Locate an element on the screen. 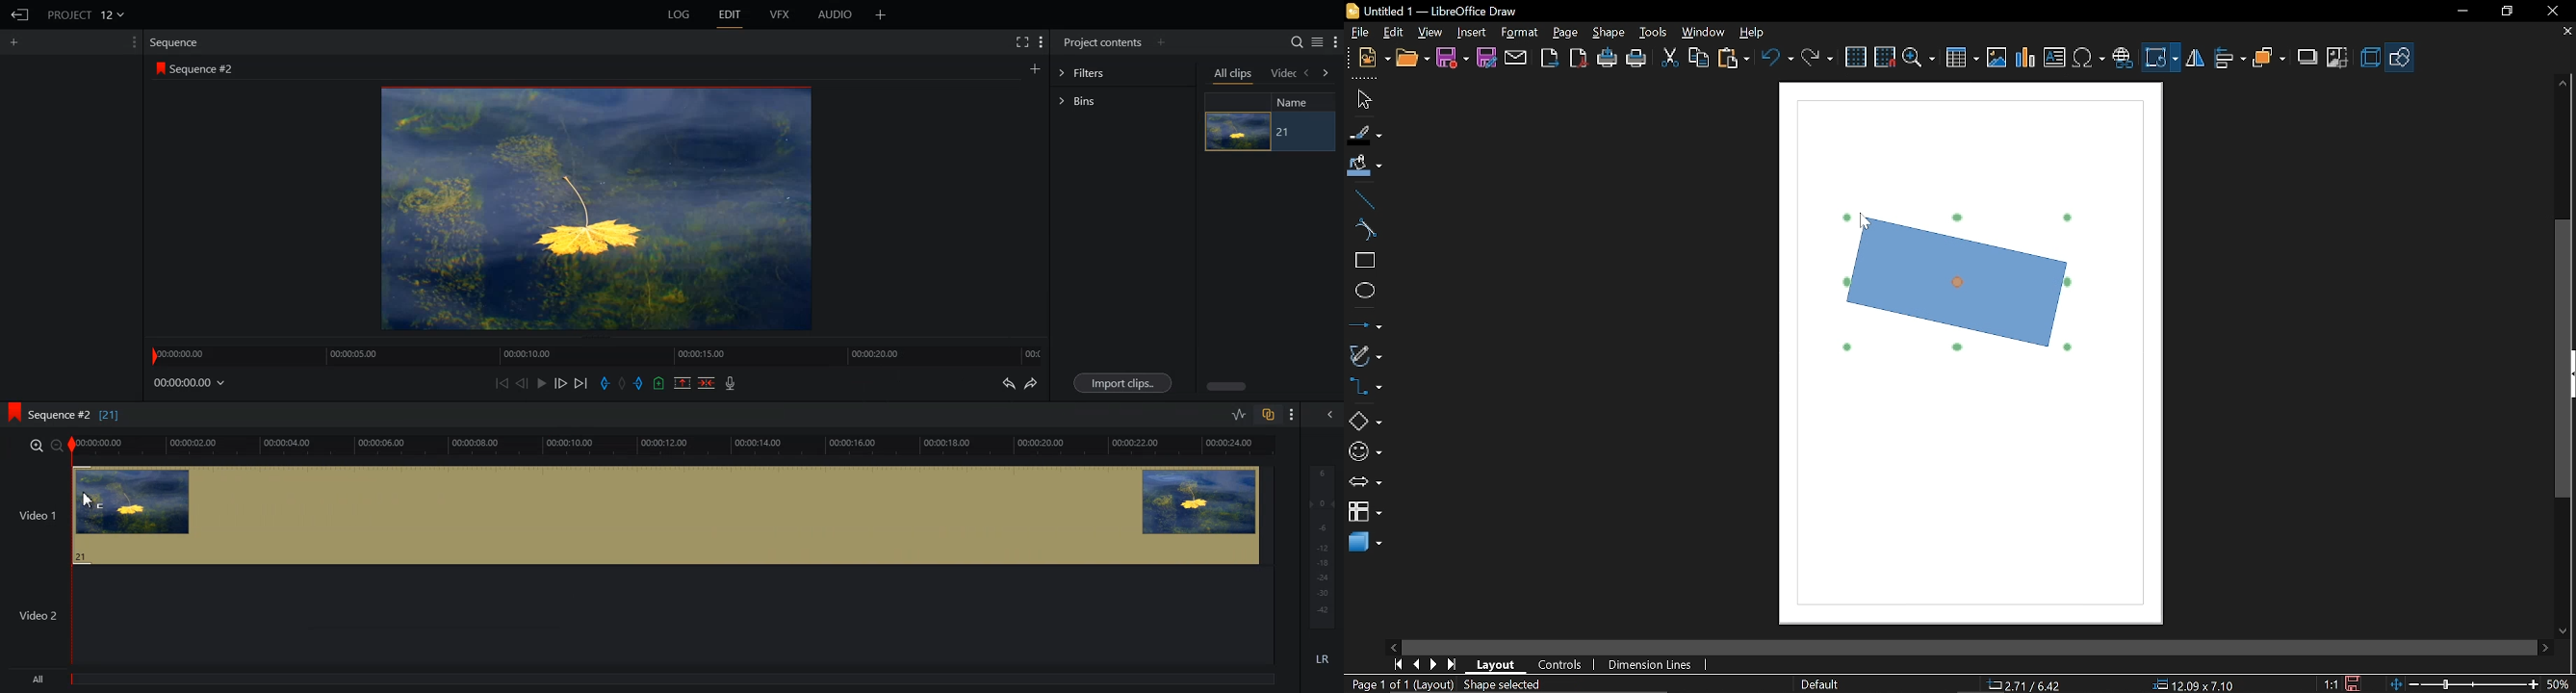 This screenshot has height=700, width=2576. save is located at coordinates (2356, 682).